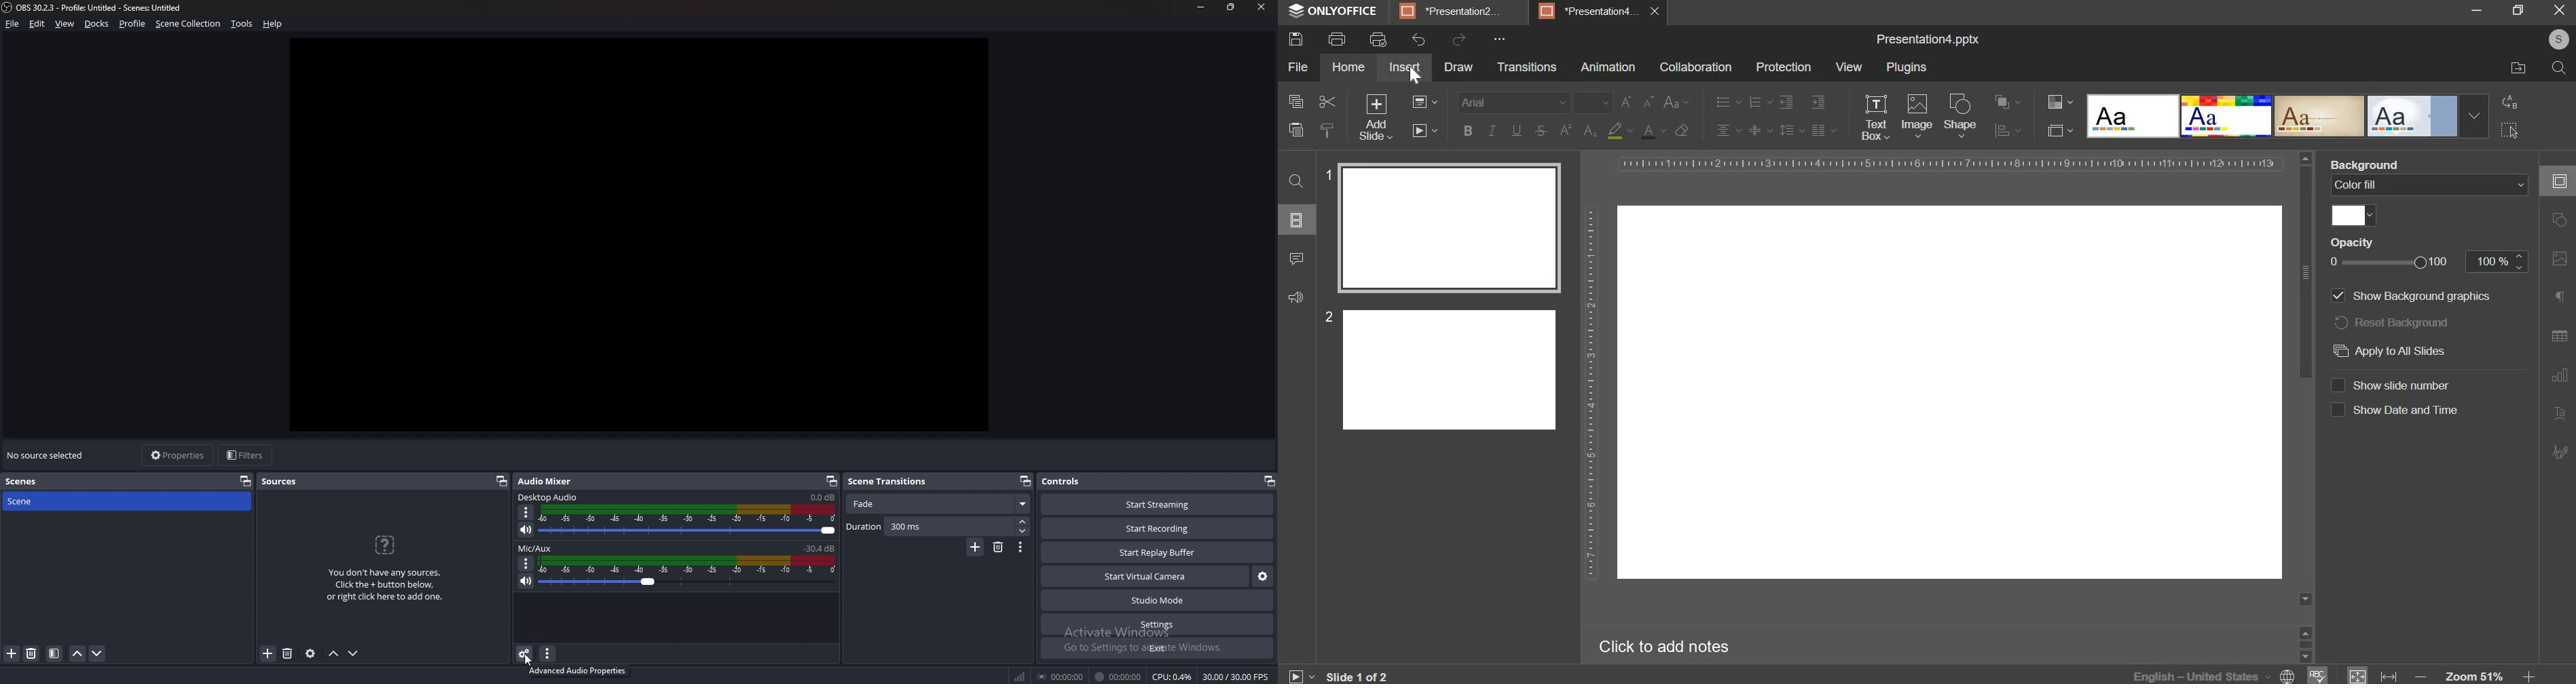  What do you see at coordinates (1761, 130) in the screenshot?
I see `vertical alignment` at bounding box center [1761, 130].